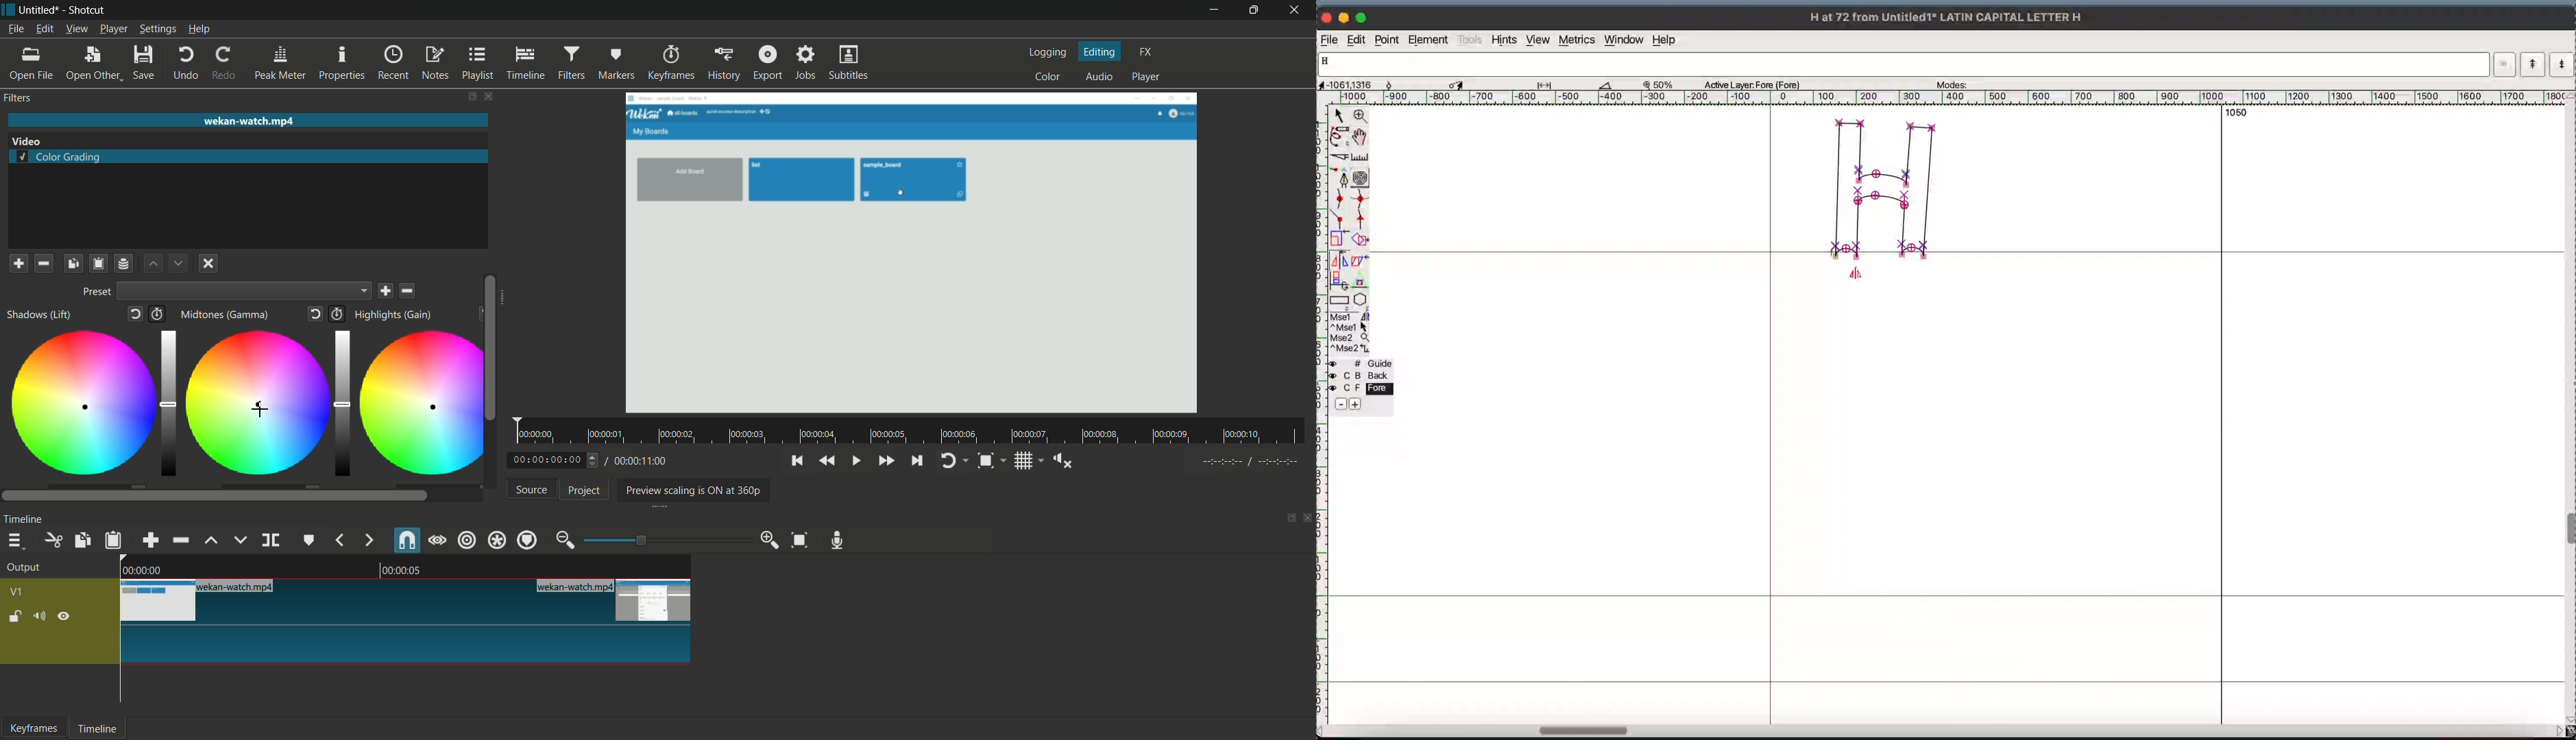 This screenshot has width=2576, height=756. What do you see at coordinates (169, 404) in the screenshot?
I see `adjustment bar` at bounding box center [169, 404].